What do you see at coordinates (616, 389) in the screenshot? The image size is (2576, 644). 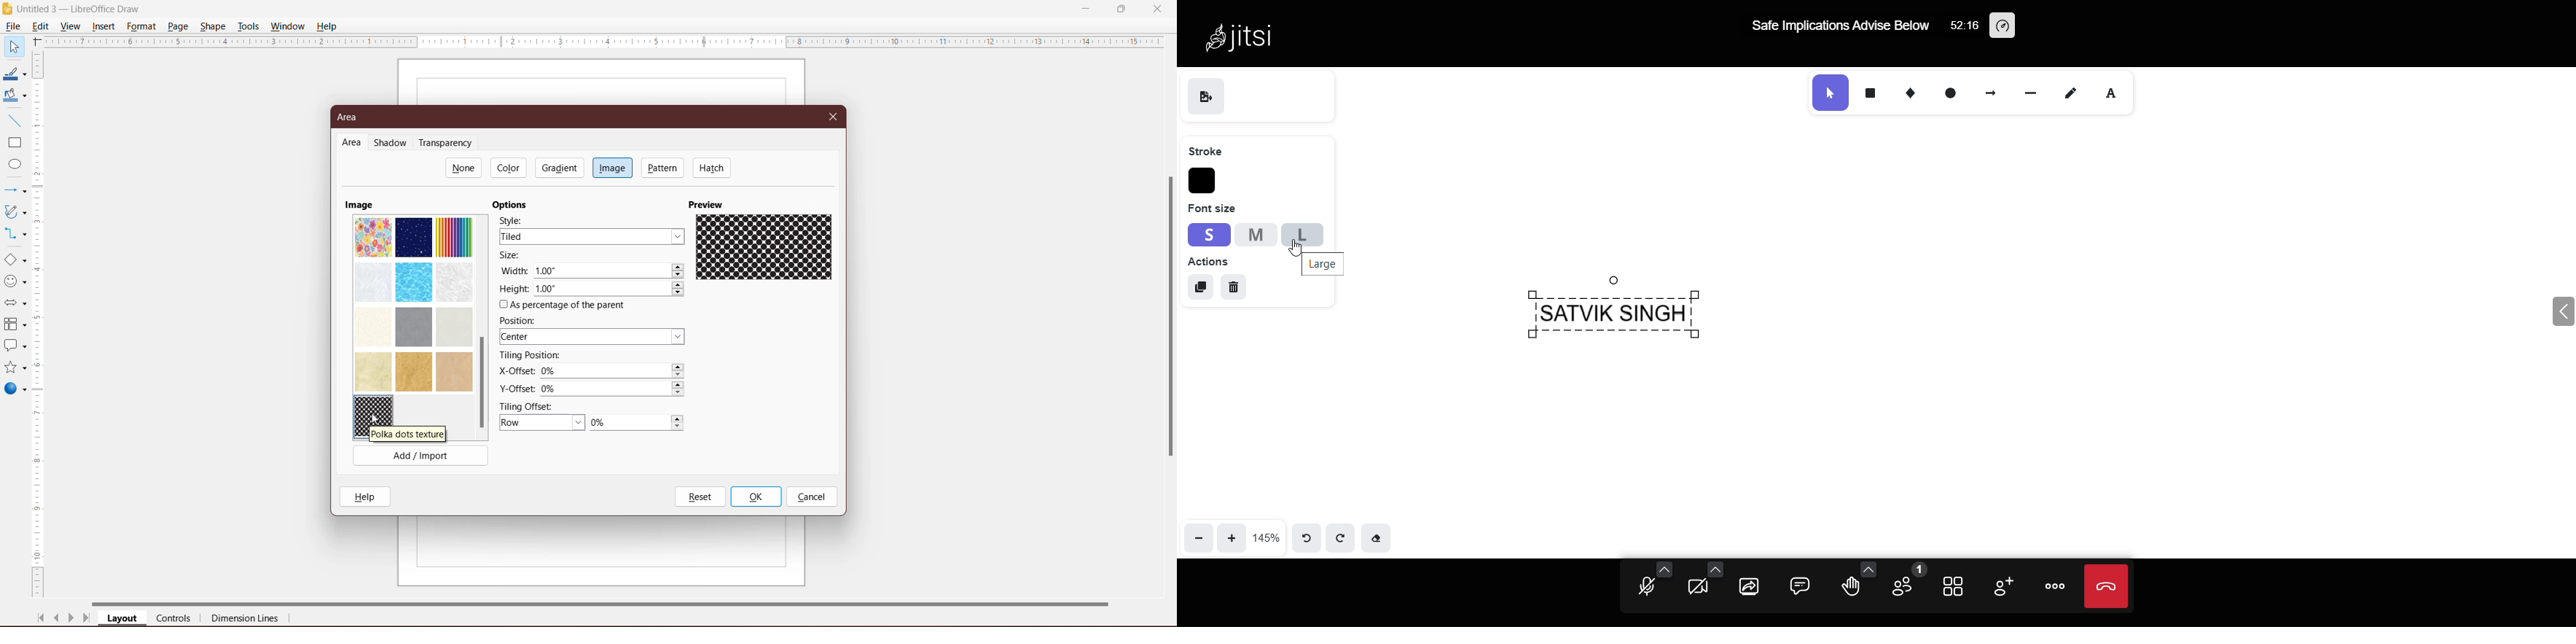 I see `Set the Y-Offset` at bounding box center [616, 389].